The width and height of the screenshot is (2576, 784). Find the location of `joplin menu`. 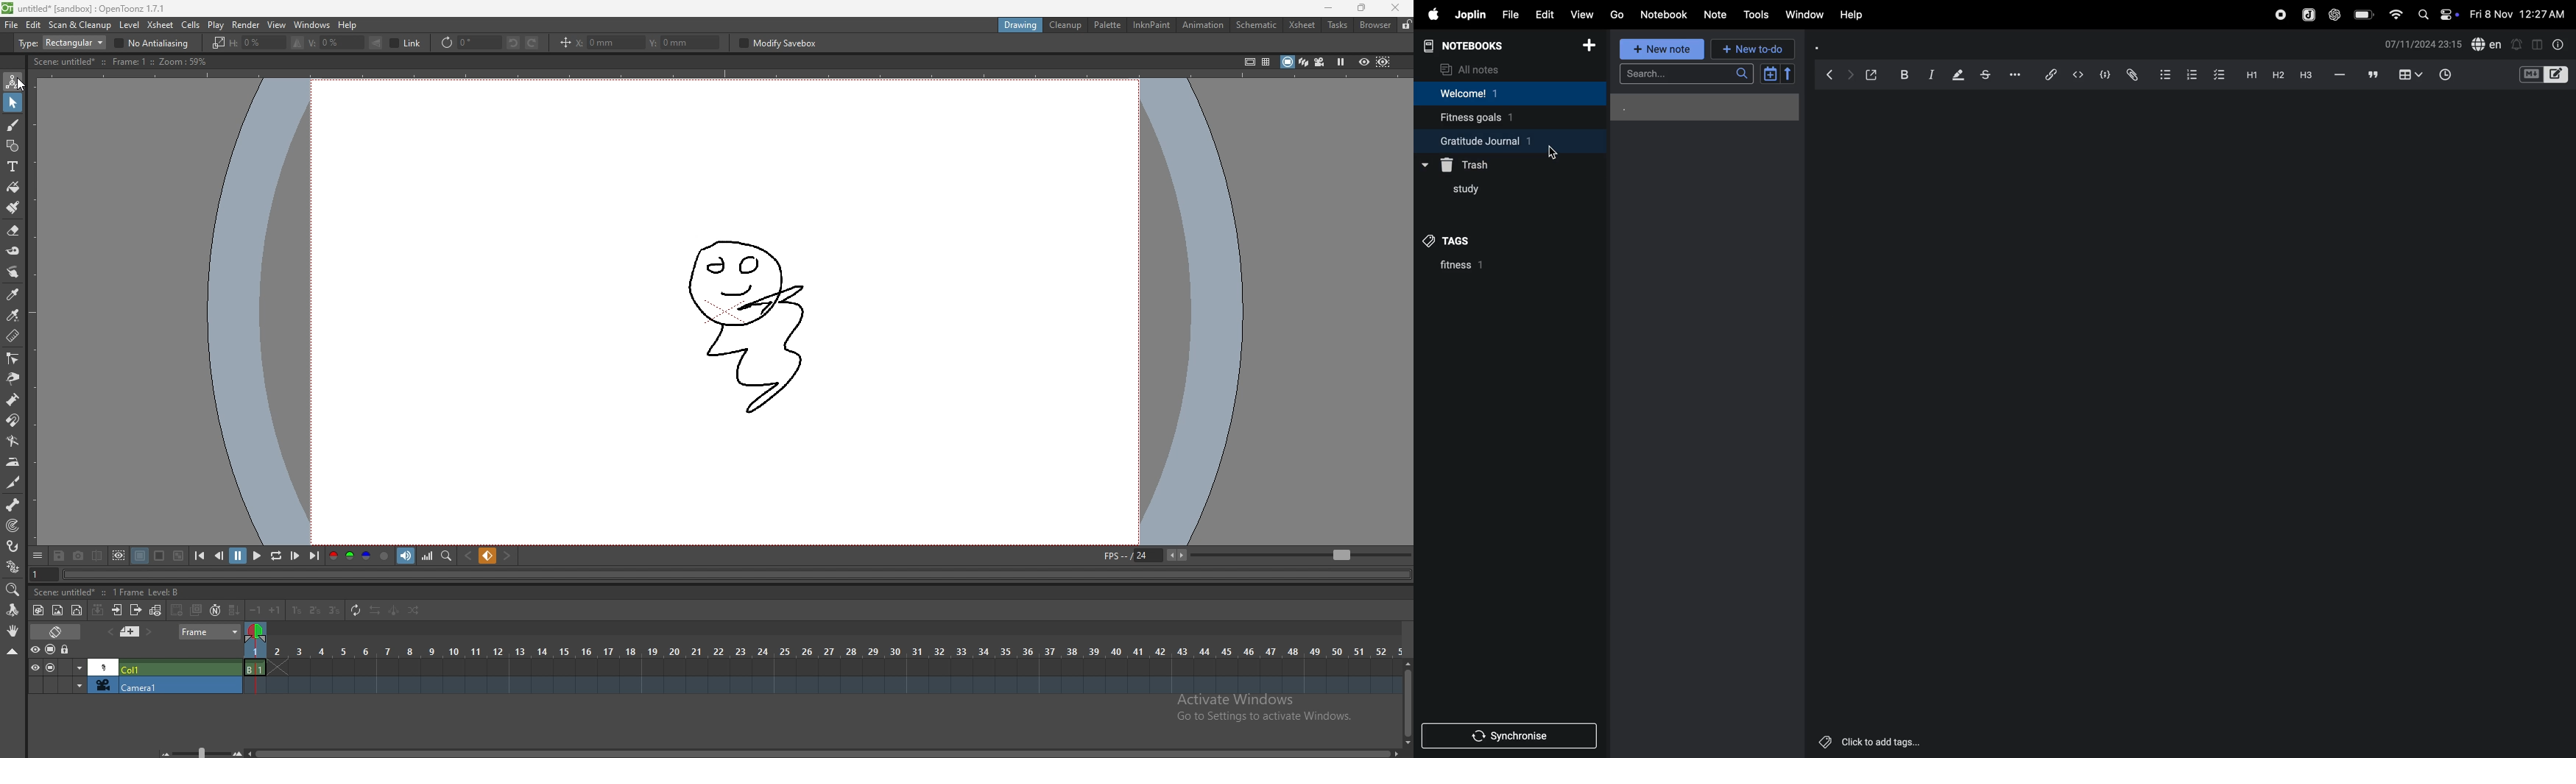

joplin menu is located at coordinates (2308, 16).